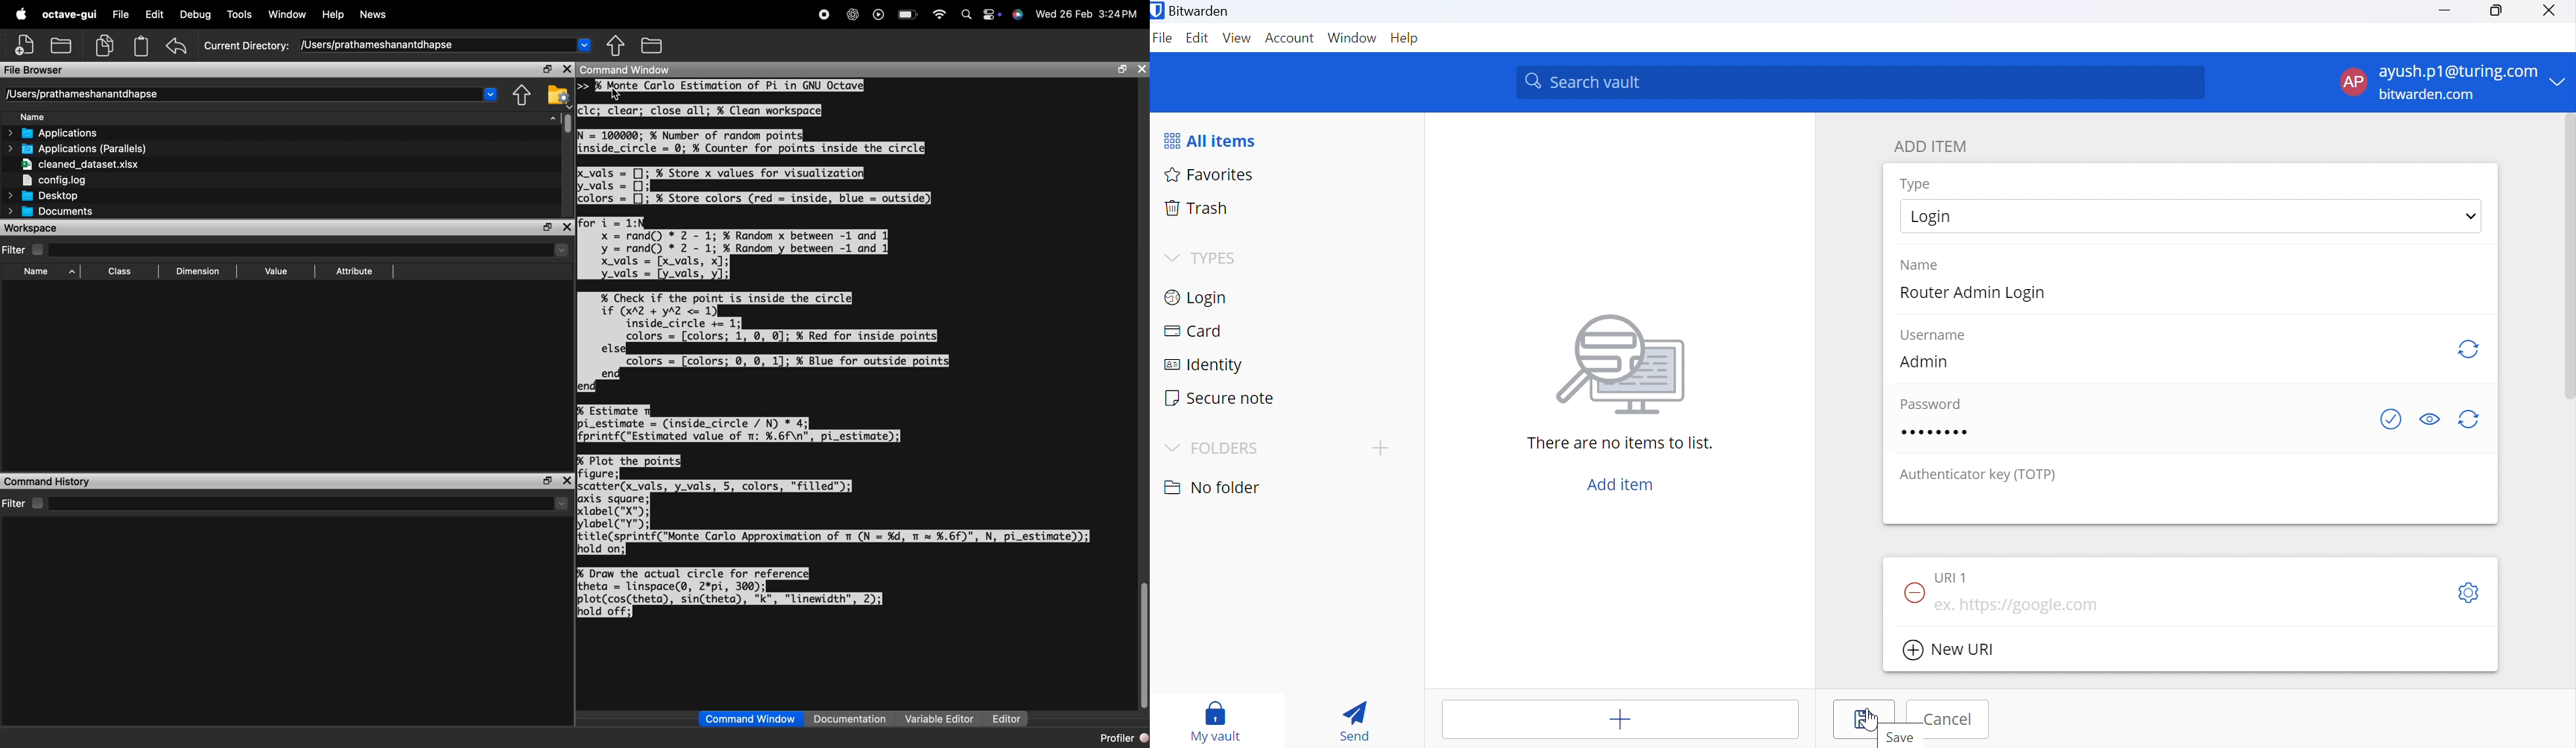 The image size is (2576, 756). I want to click on Copy, so click(105, 44).